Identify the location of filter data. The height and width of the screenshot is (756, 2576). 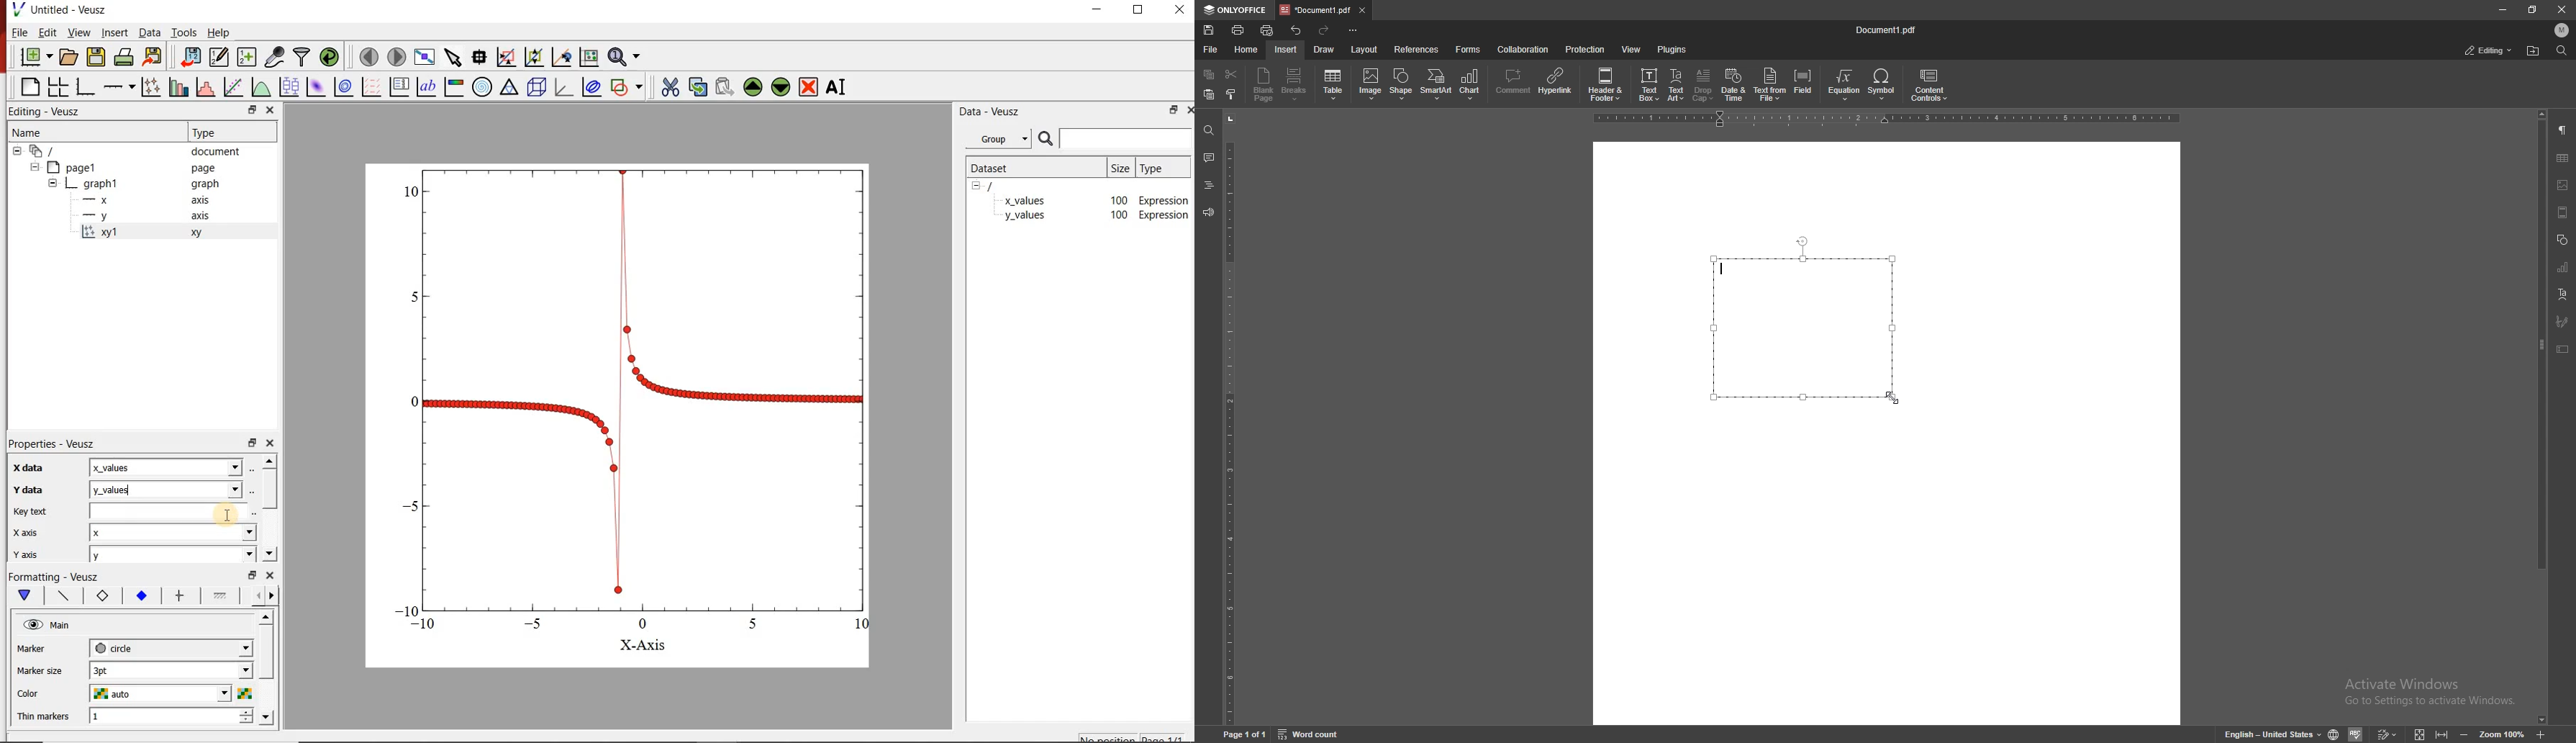
(302, 57).